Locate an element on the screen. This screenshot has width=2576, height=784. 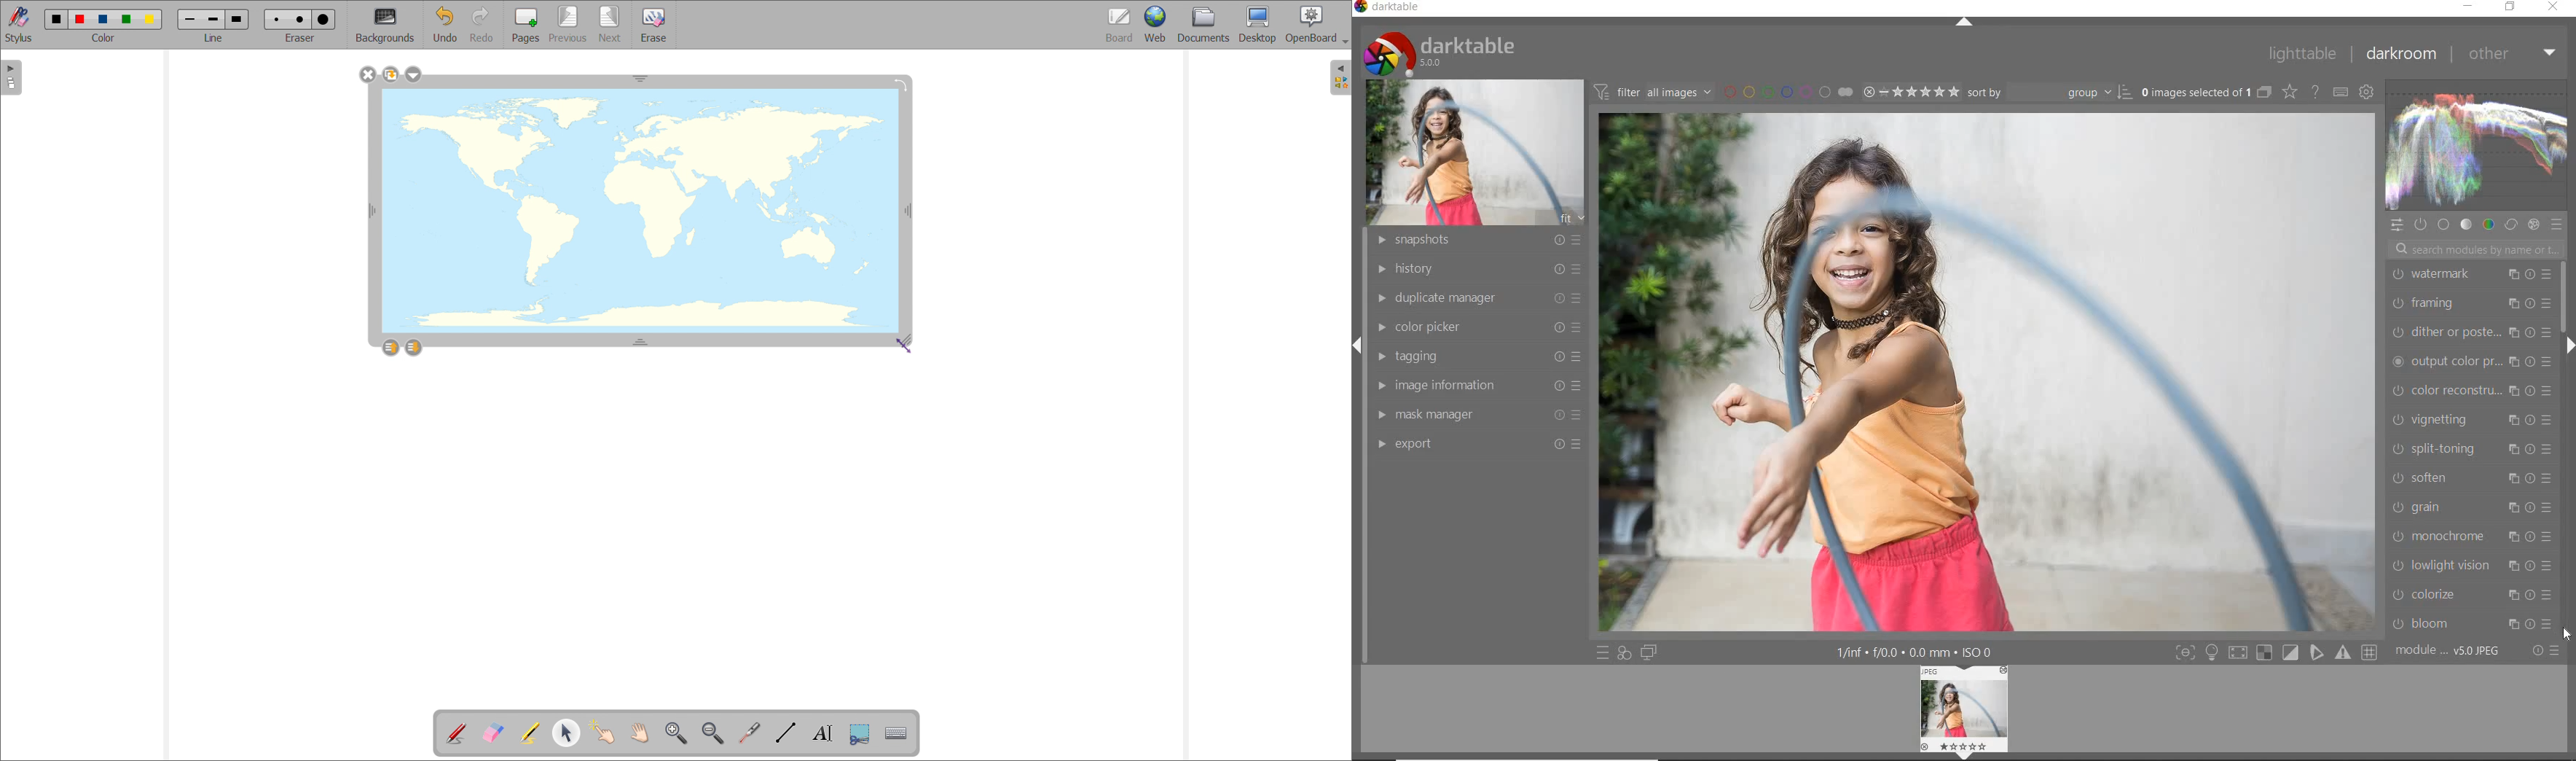
scrollbar is located at coordinates (2562, 297).